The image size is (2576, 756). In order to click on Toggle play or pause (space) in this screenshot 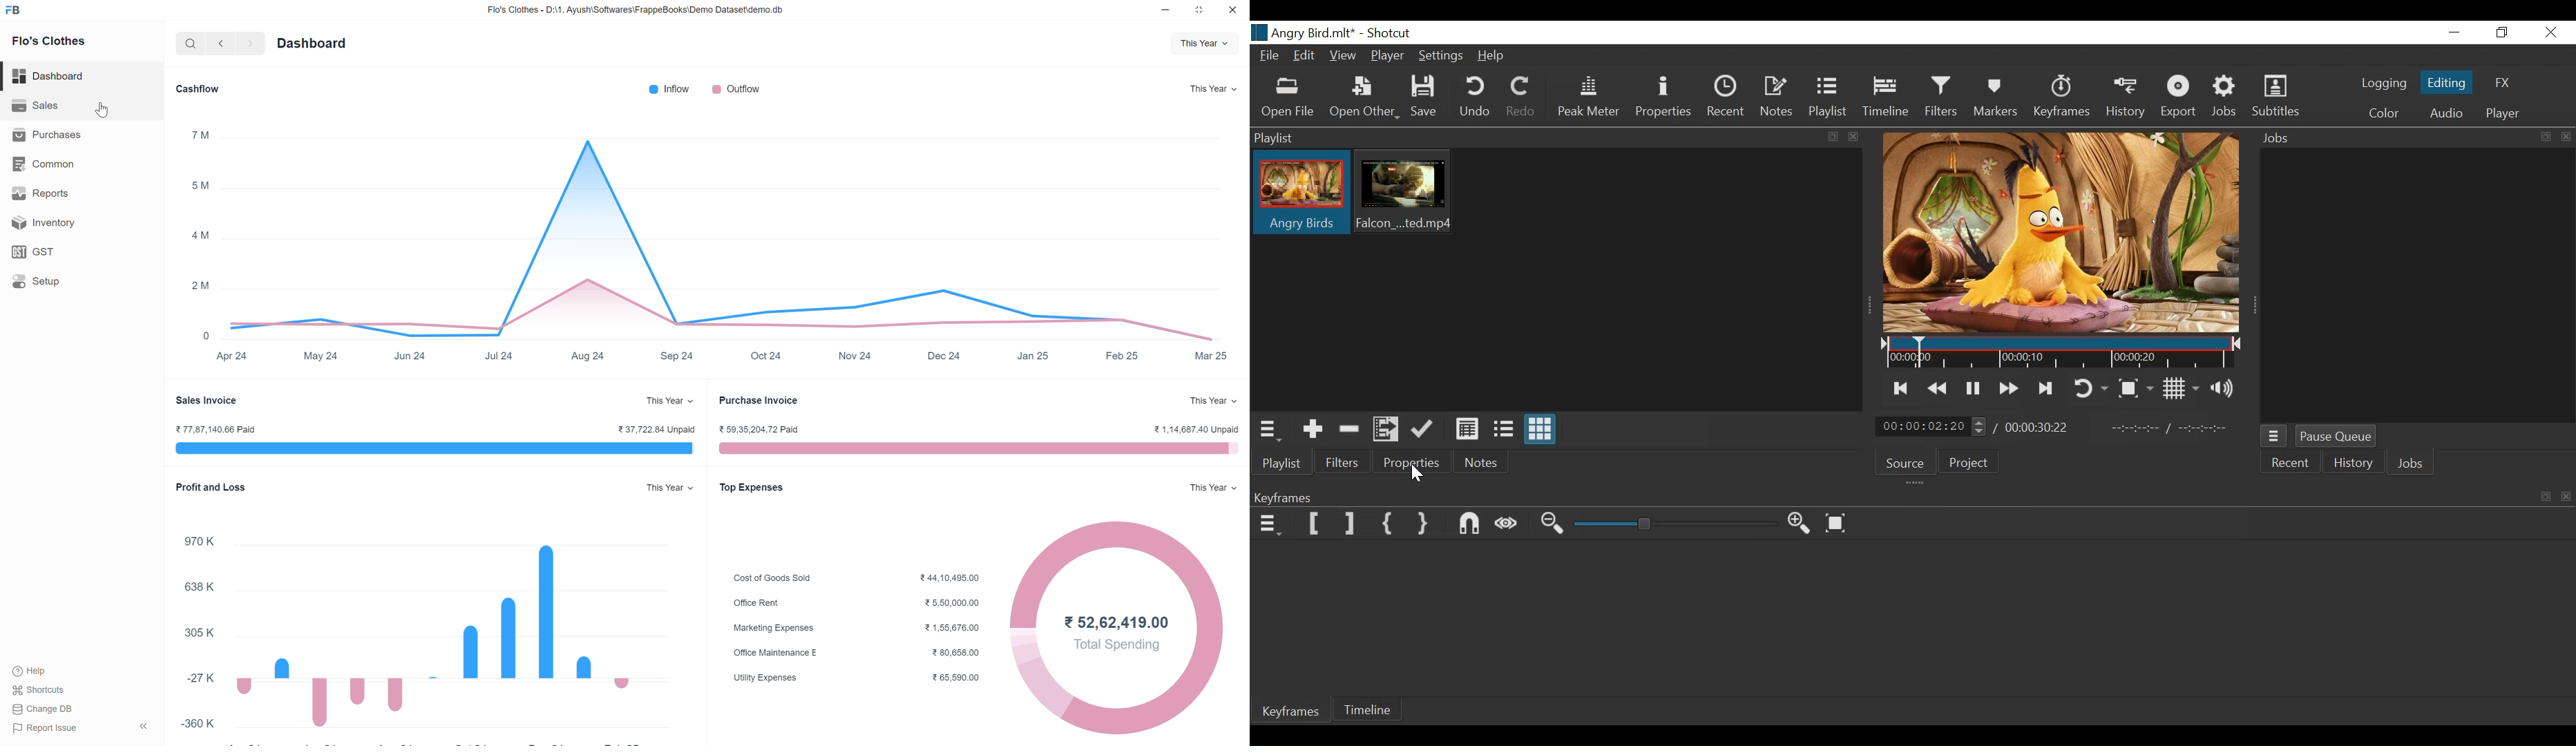, I will do `click(1972, 388)`.